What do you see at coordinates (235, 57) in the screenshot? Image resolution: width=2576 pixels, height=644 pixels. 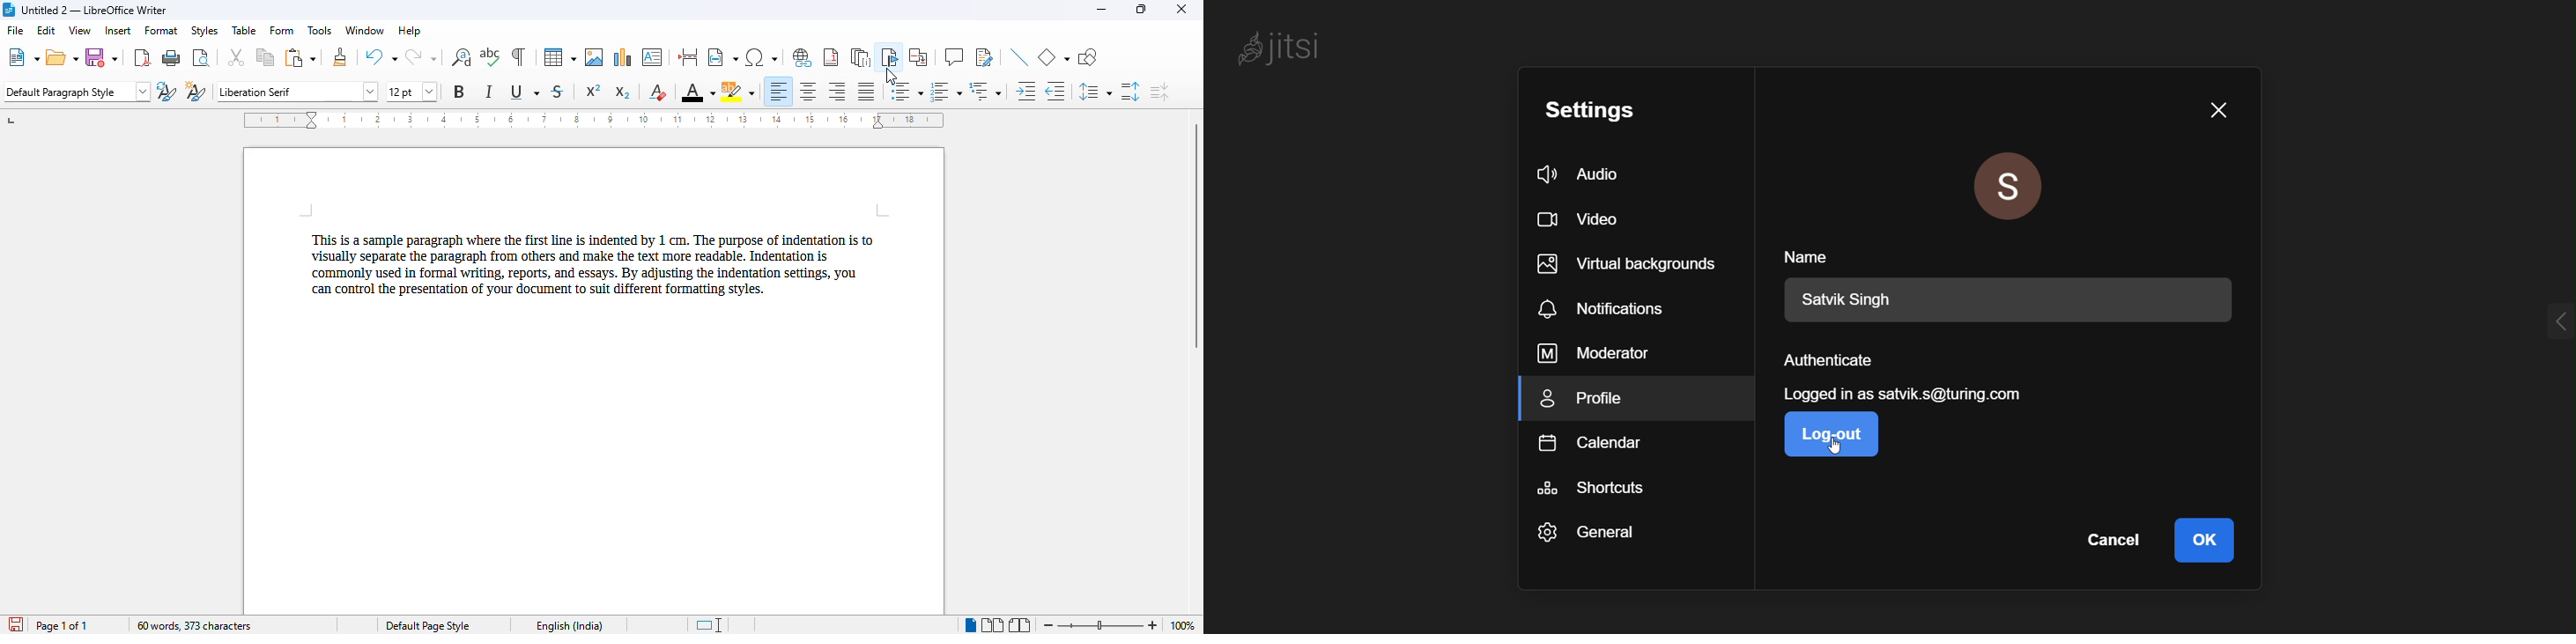 I see `cut` at bounding box center [235, 57].